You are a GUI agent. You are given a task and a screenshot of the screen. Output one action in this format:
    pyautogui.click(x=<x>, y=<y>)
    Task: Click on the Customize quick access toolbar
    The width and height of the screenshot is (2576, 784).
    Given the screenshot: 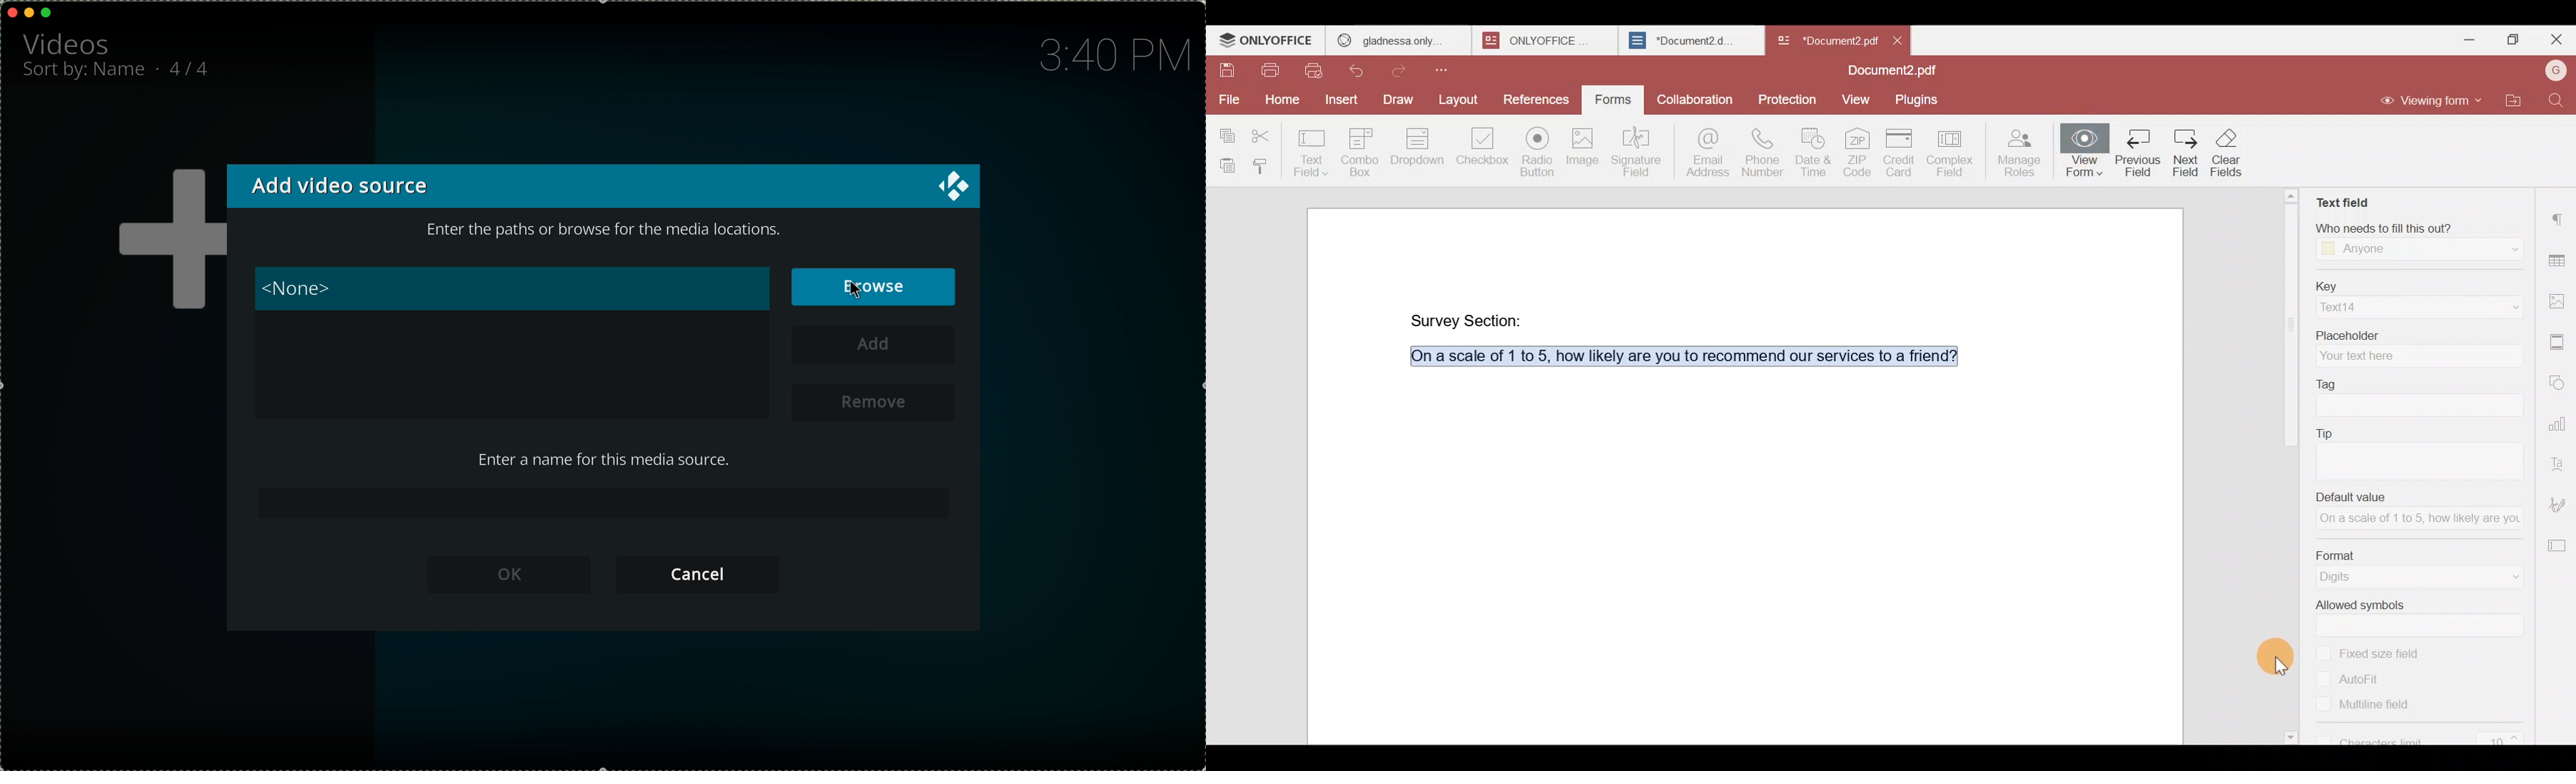 What is the action you would take?
    pyautogui.click(x=1455, y=69)
    